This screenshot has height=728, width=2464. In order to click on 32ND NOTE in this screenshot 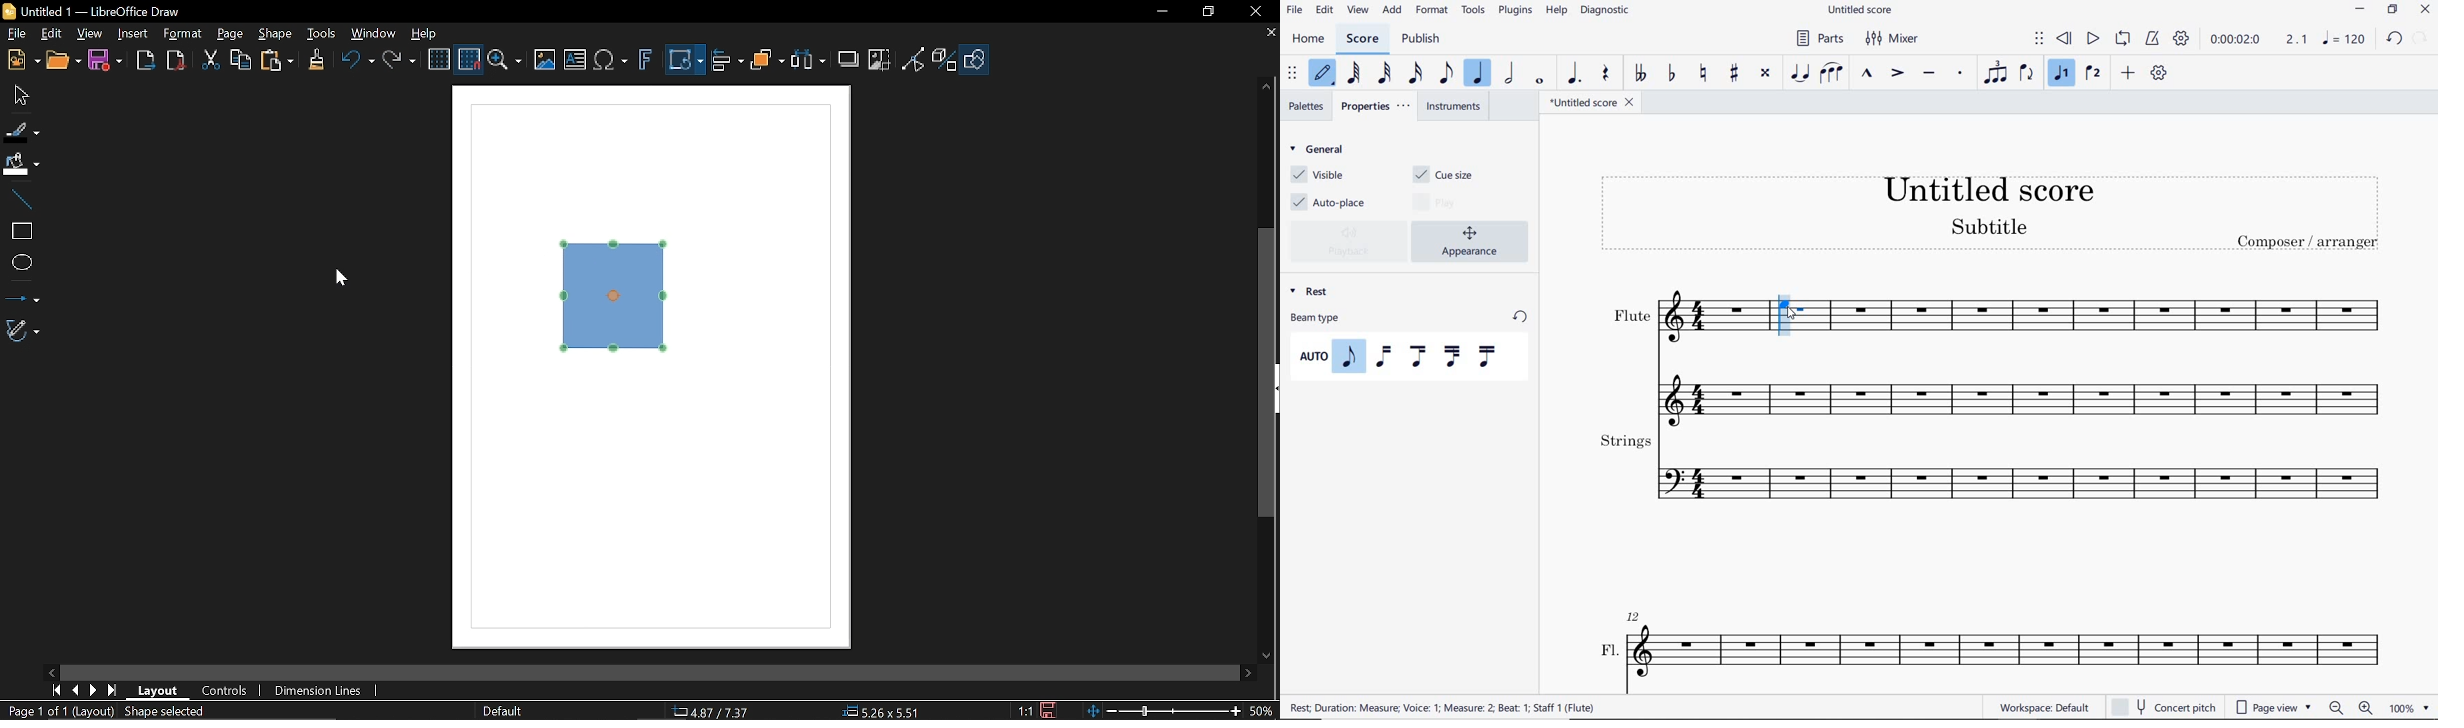, I will do `click(1383, 74)`.